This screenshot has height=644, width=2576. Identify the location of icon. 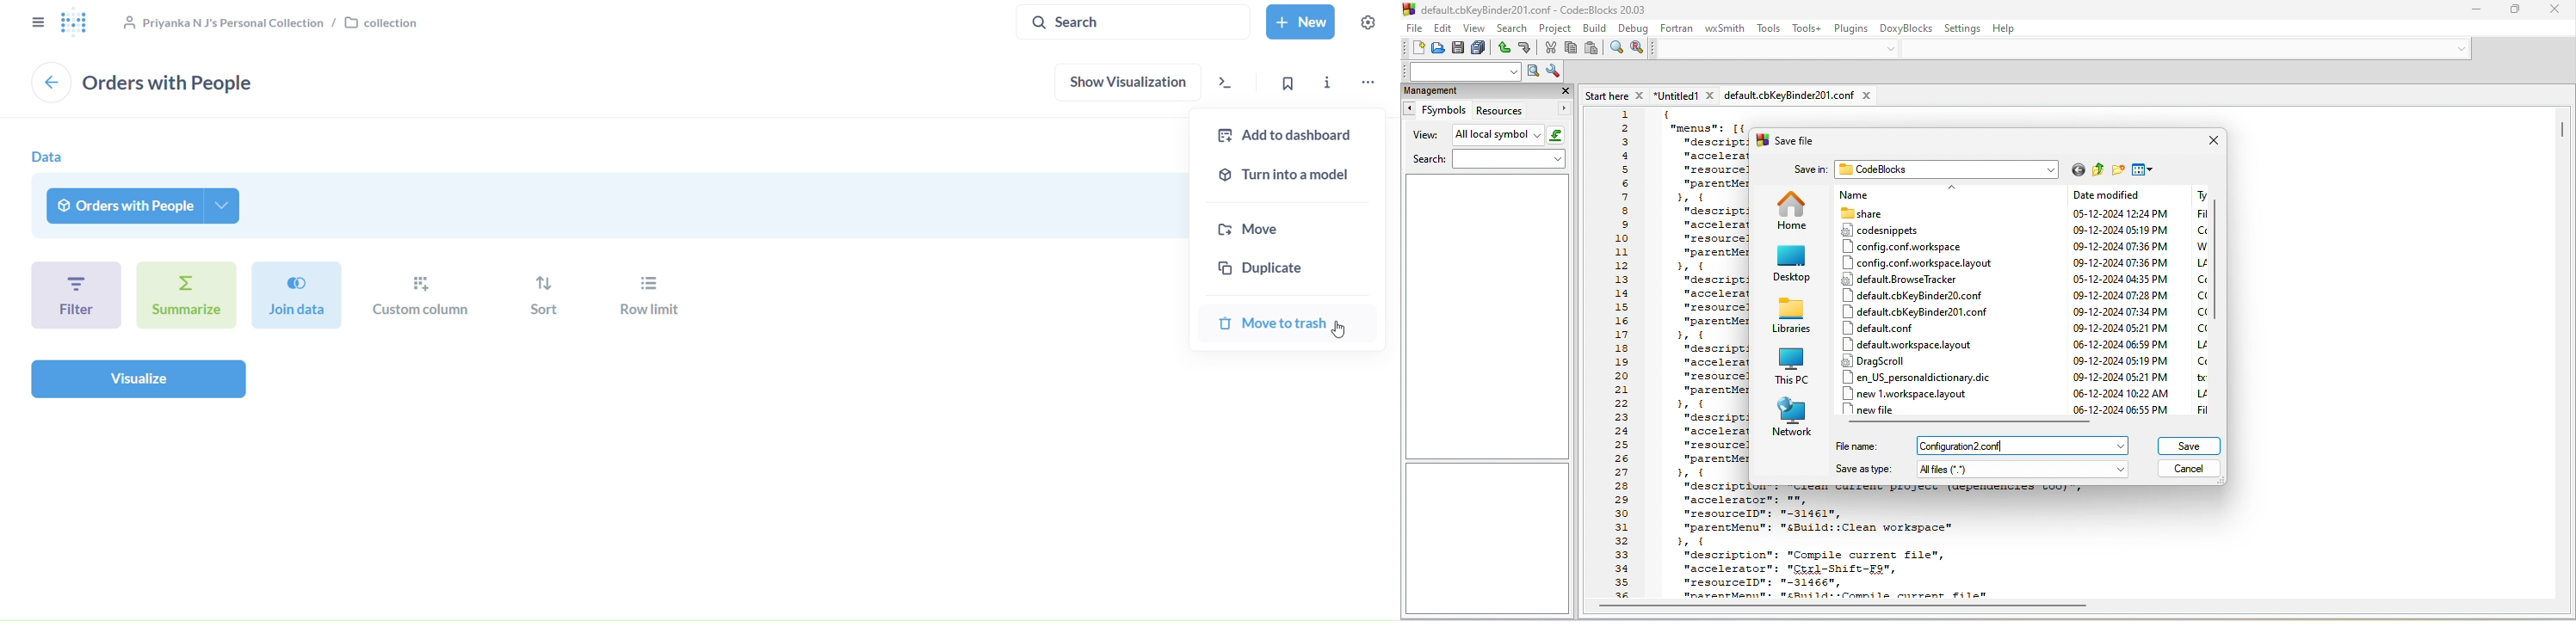
(1762, 142).